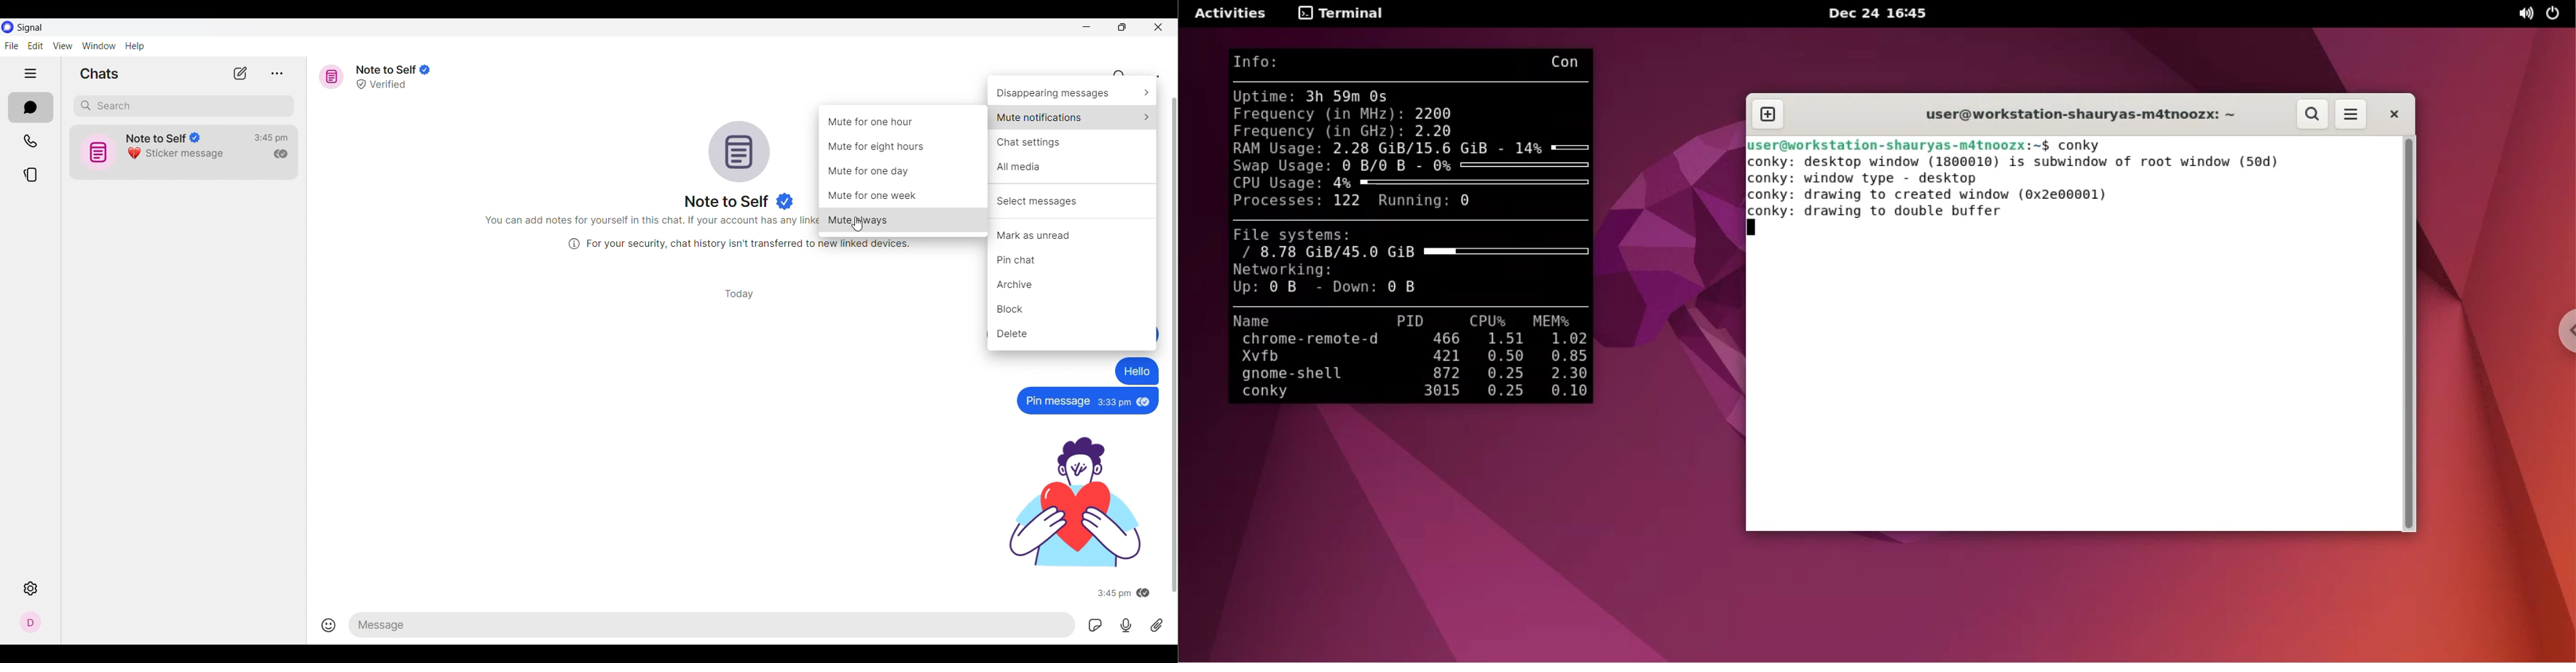  Describe the element at coordinates (1077, 503) in the screenshot. I see `sticker` at that location.